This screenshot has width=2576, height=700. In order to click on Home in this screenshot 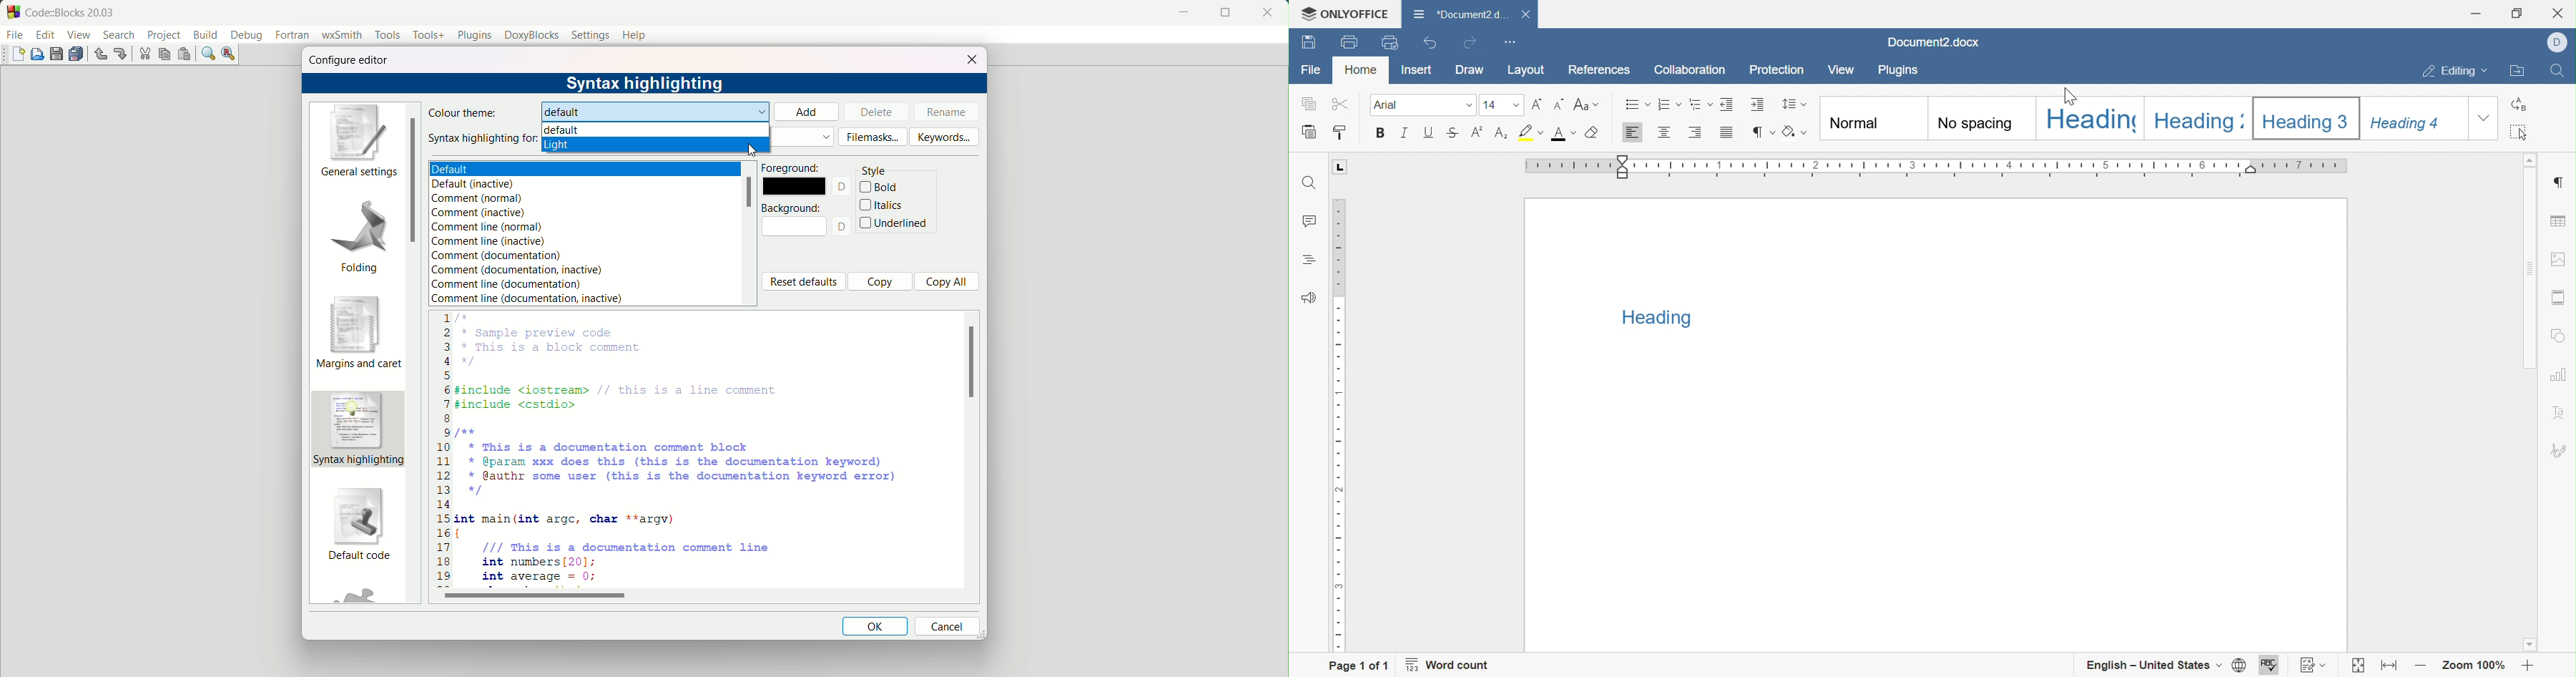, I will do `click(1360, 69)`.